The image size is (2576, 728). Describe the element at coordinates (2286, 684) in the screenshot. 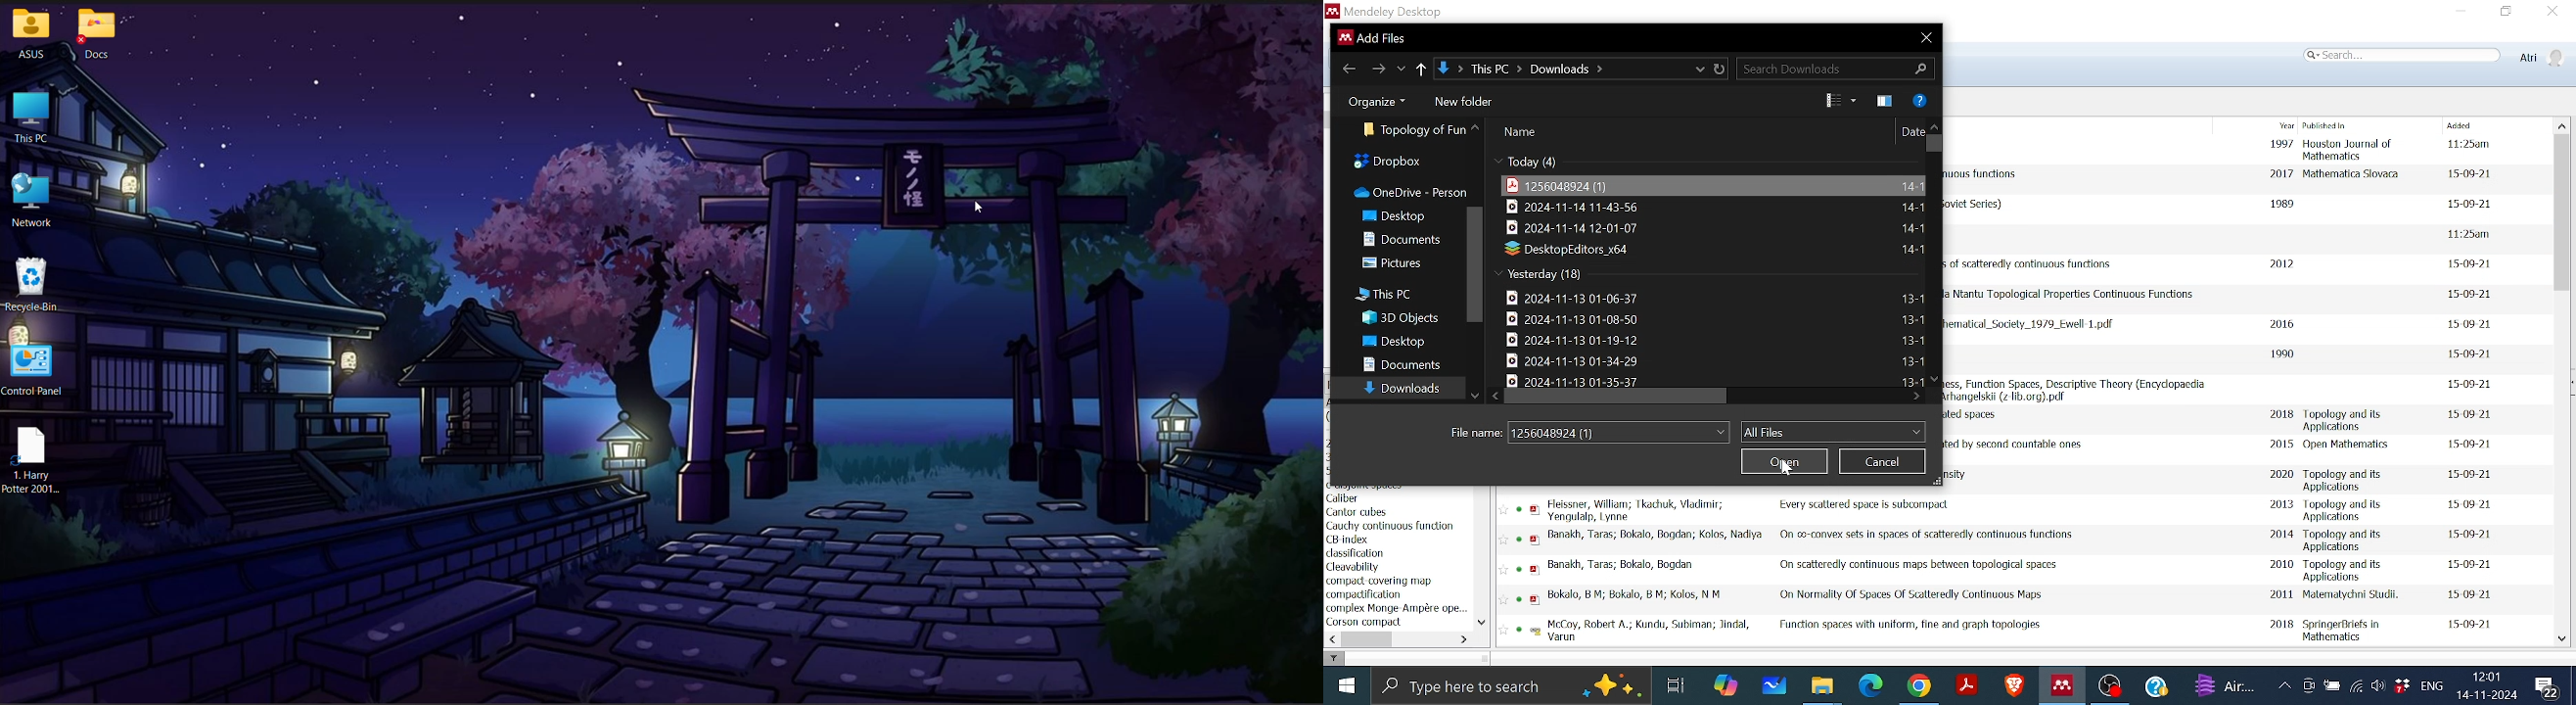

I see `Show hidden Icons` at that location.